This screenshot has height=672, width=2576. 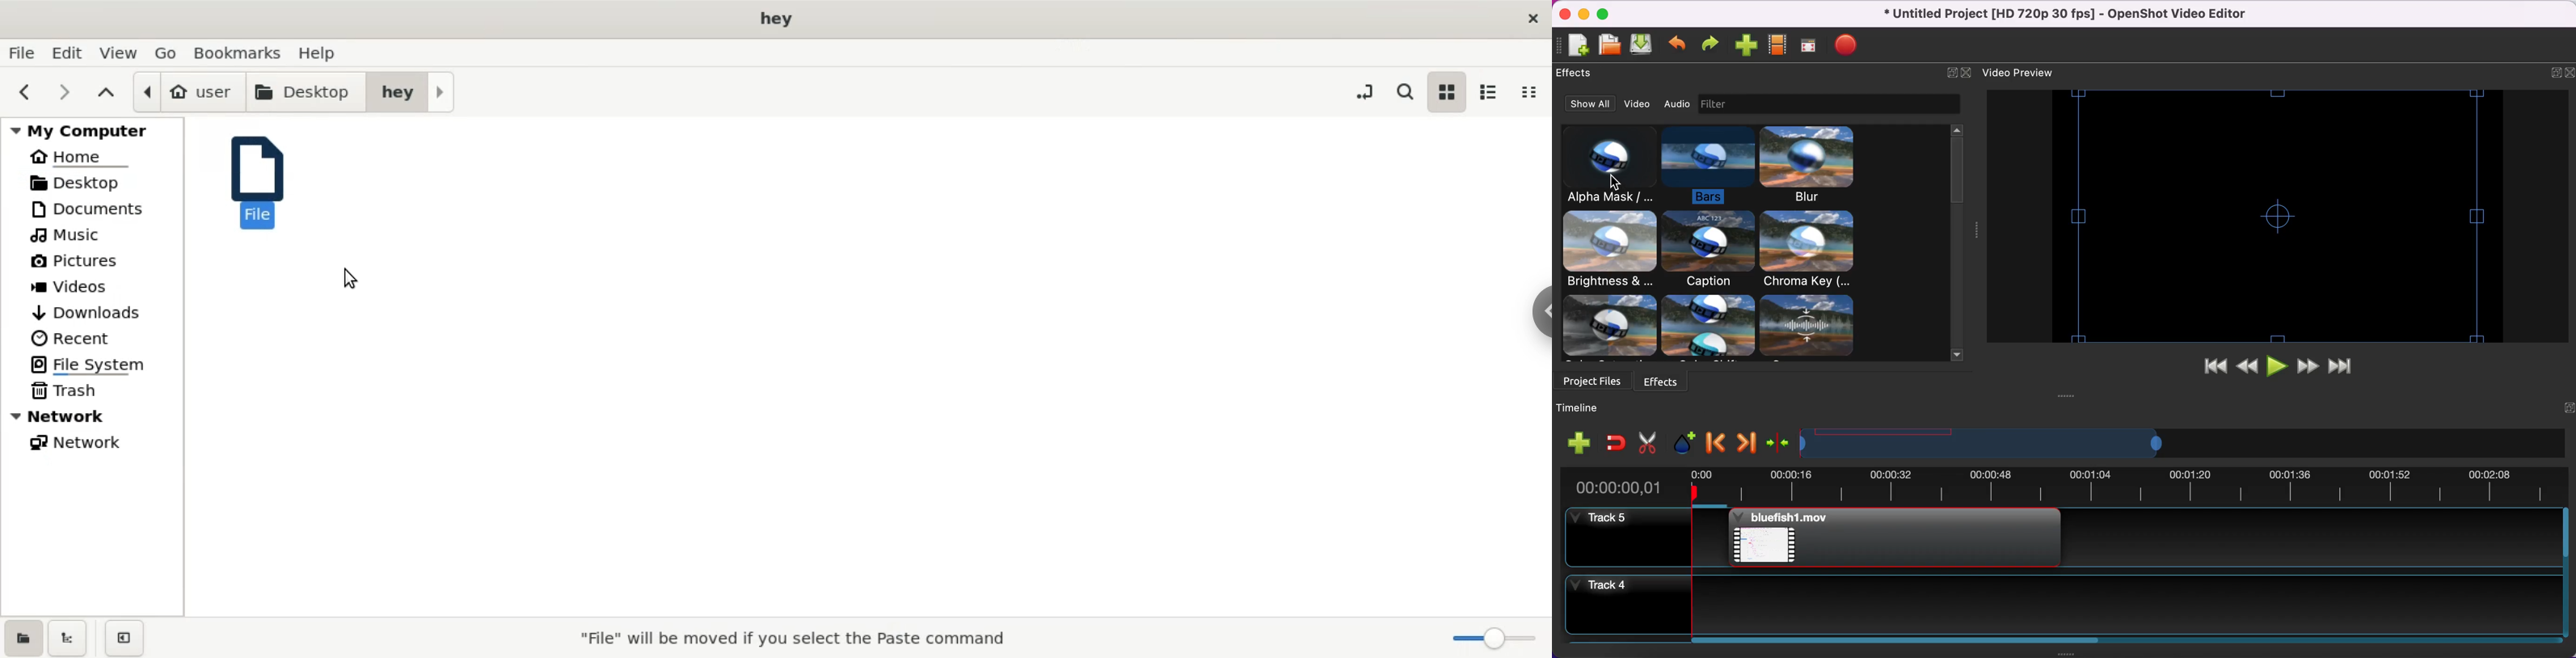 What do you see at coordinates (1578, 47) in the screenshot?
I see `add new file` at bounding box center [1578, 47].